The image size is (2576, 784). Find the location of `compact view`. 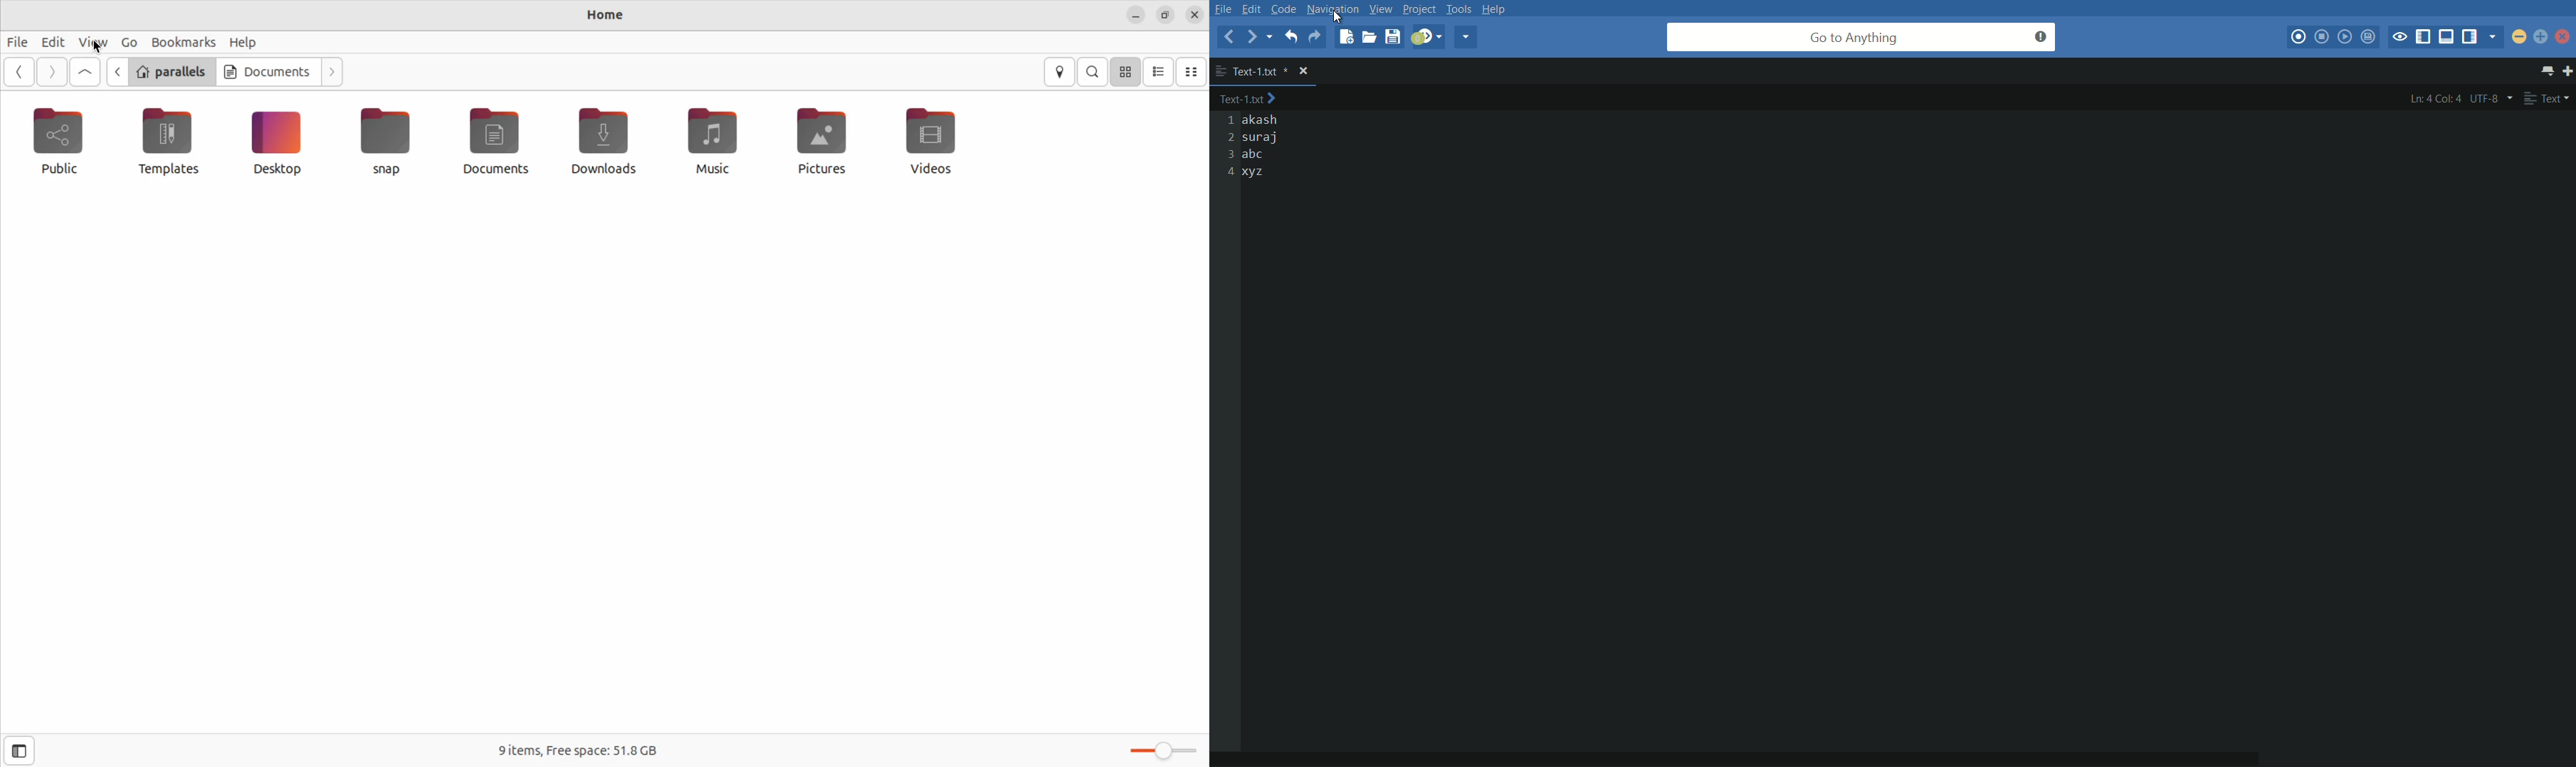

compact view is located at coordinates (1193, 70).